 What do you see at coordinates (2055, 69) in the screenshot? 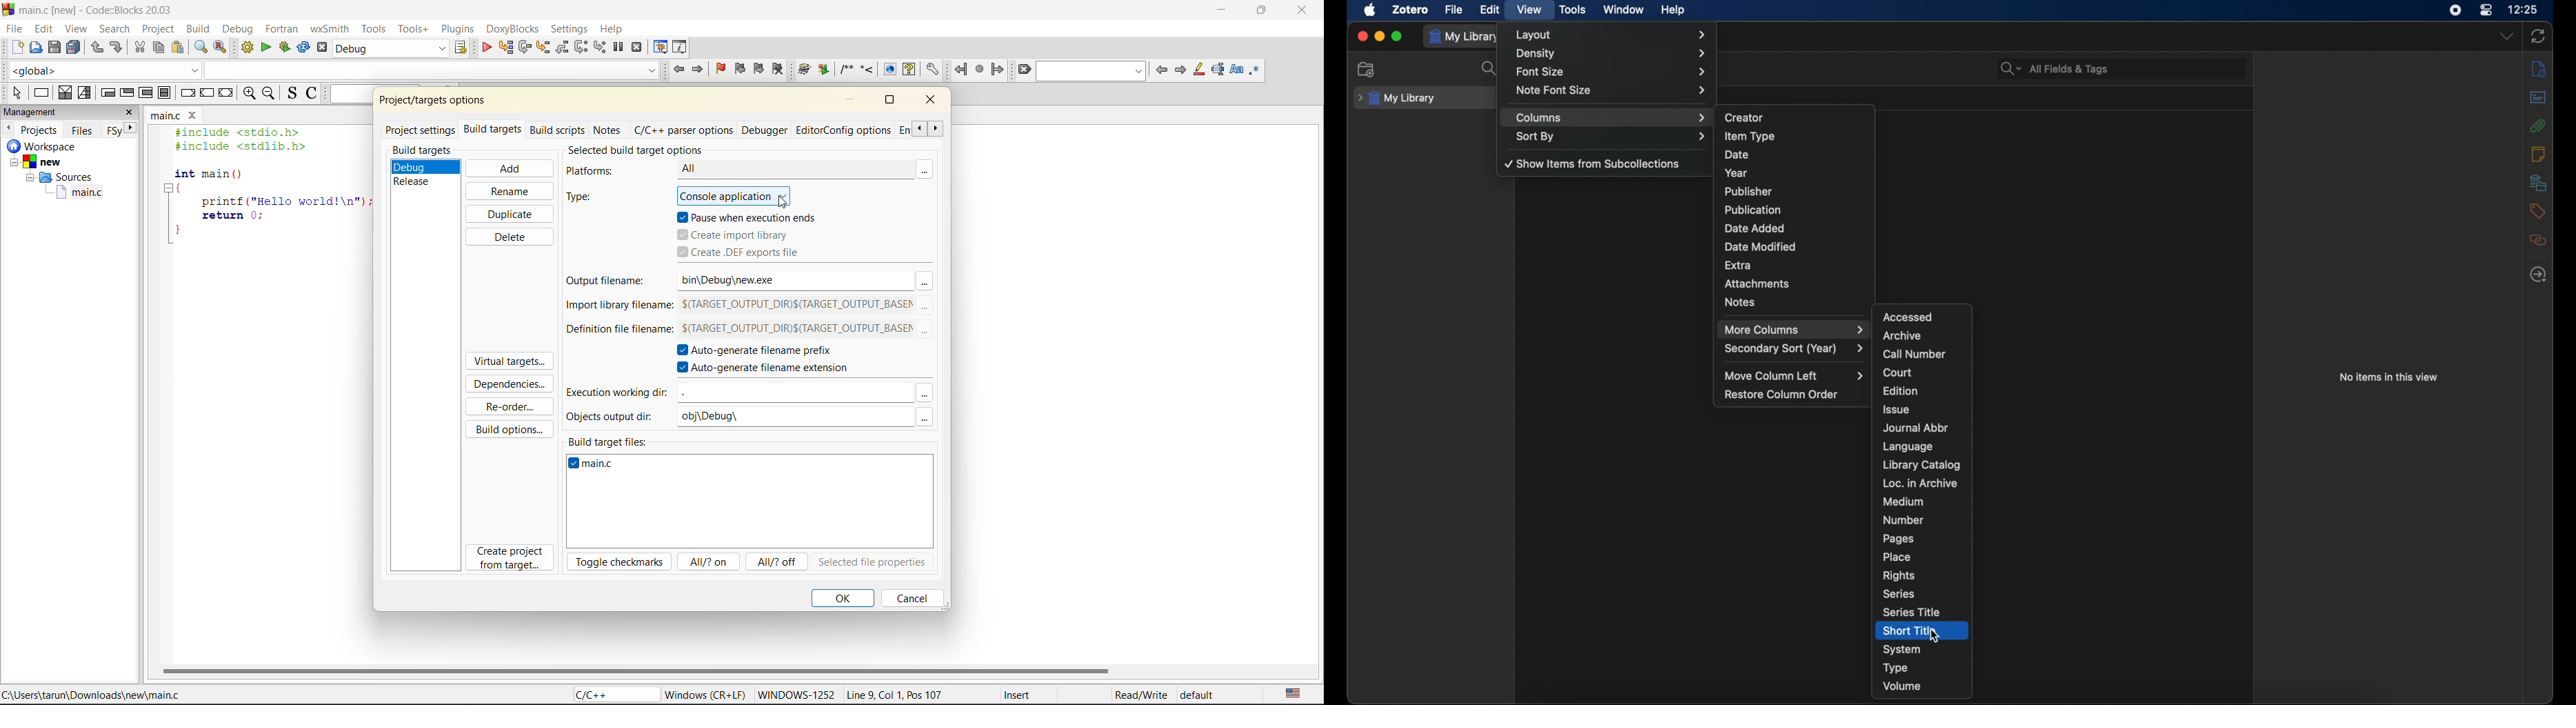
I see `search bar` at bounding box center [2055, 69].